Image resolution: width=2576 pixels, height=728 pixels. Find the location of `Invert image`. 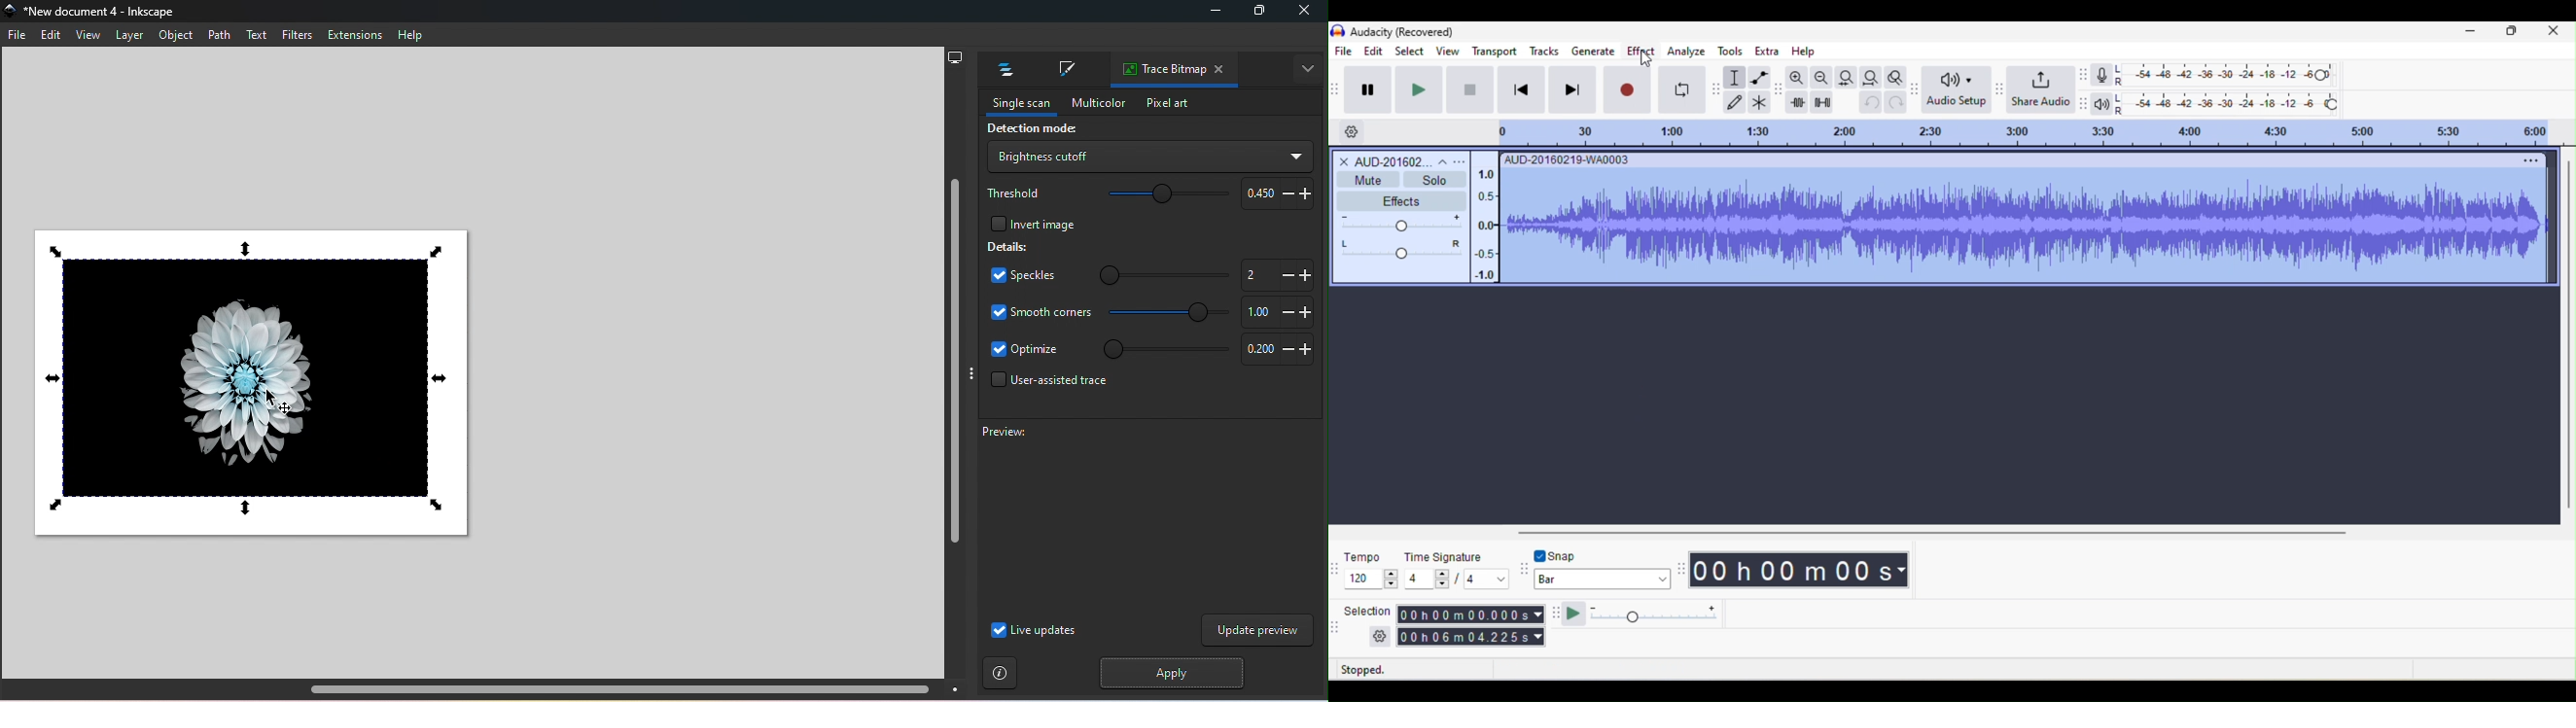

Invert image is located at coordinates (1031, 222).